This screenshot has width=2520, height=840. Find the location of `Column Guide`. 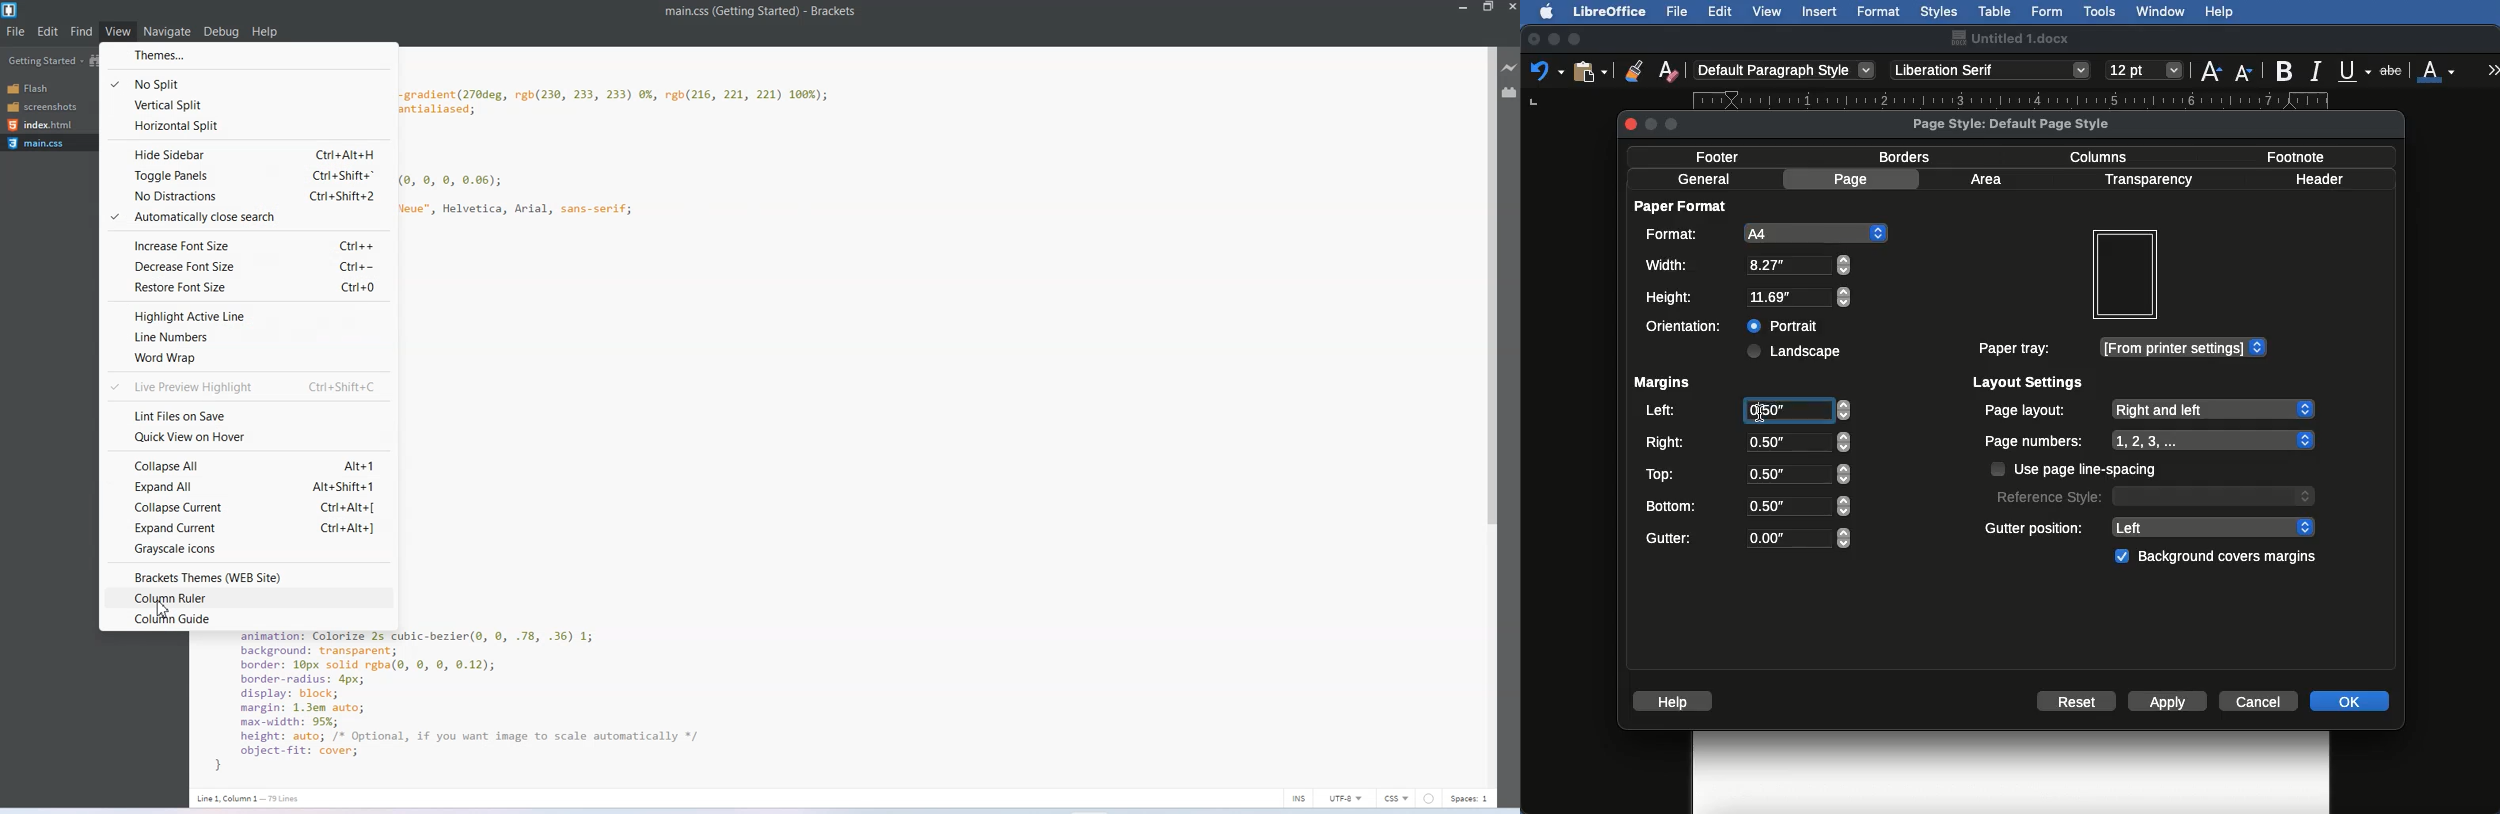

Column Guide is located at coordinates (249, 621).